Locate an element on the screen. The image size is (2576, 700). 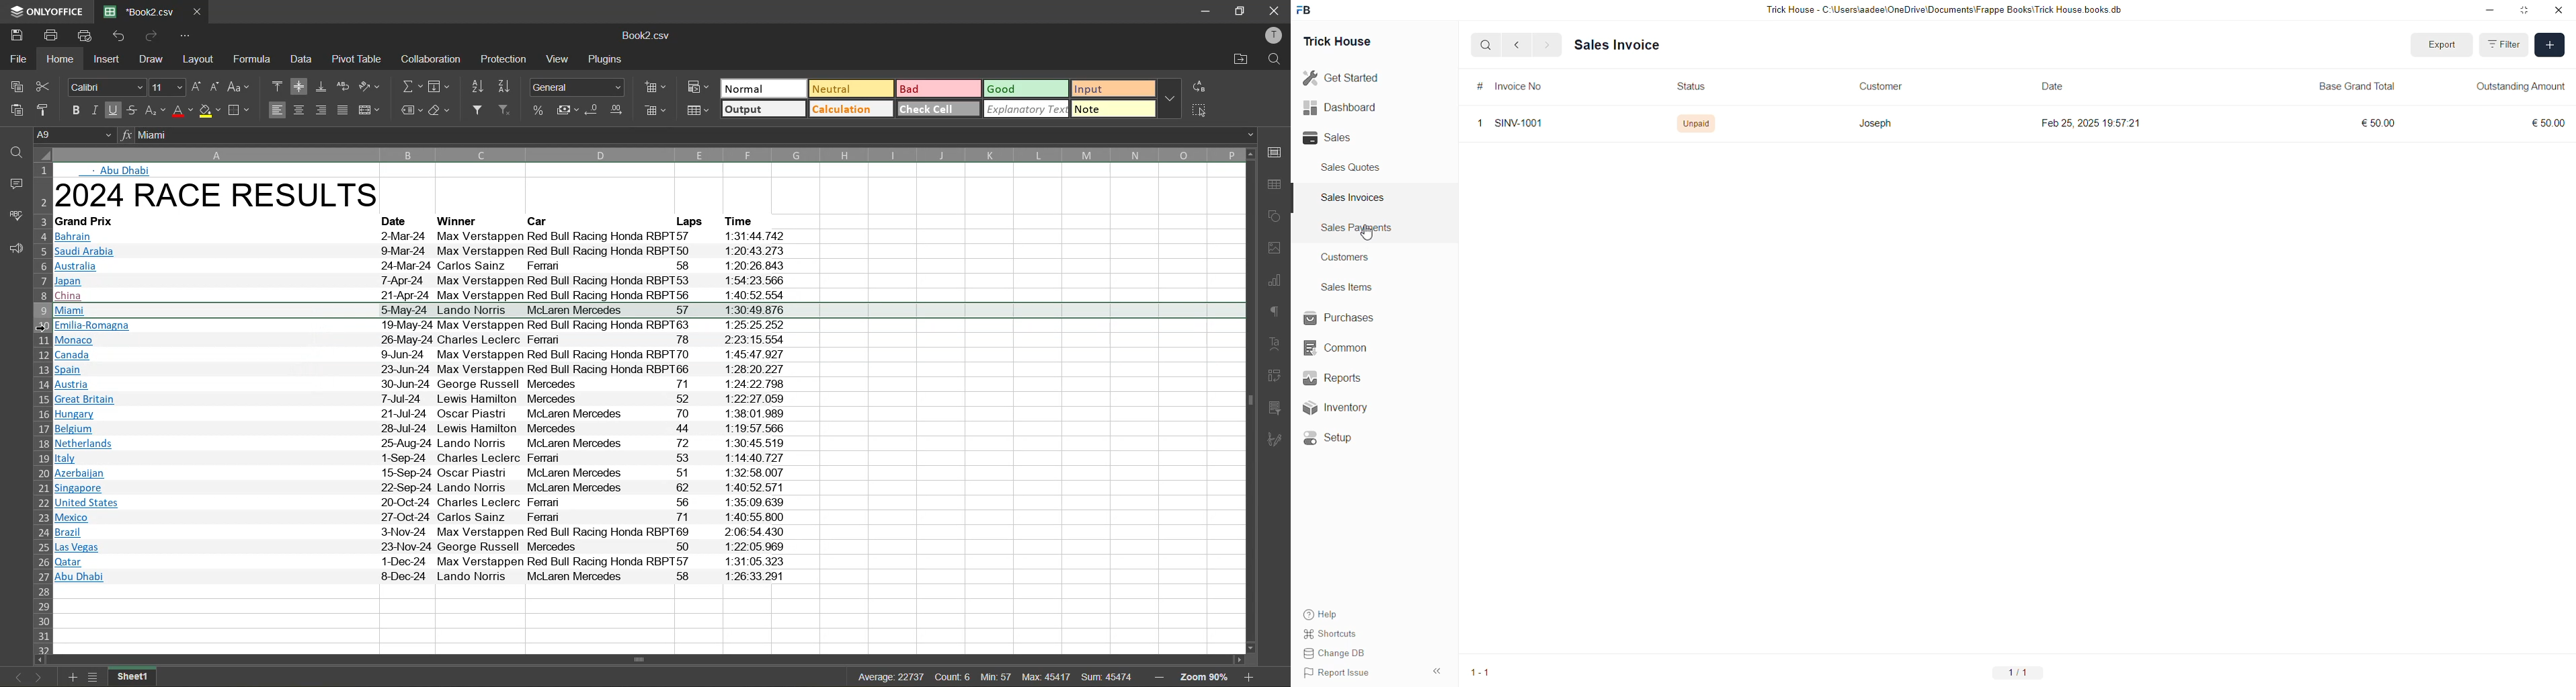
Purchases is located at coordinates (1342, 318).